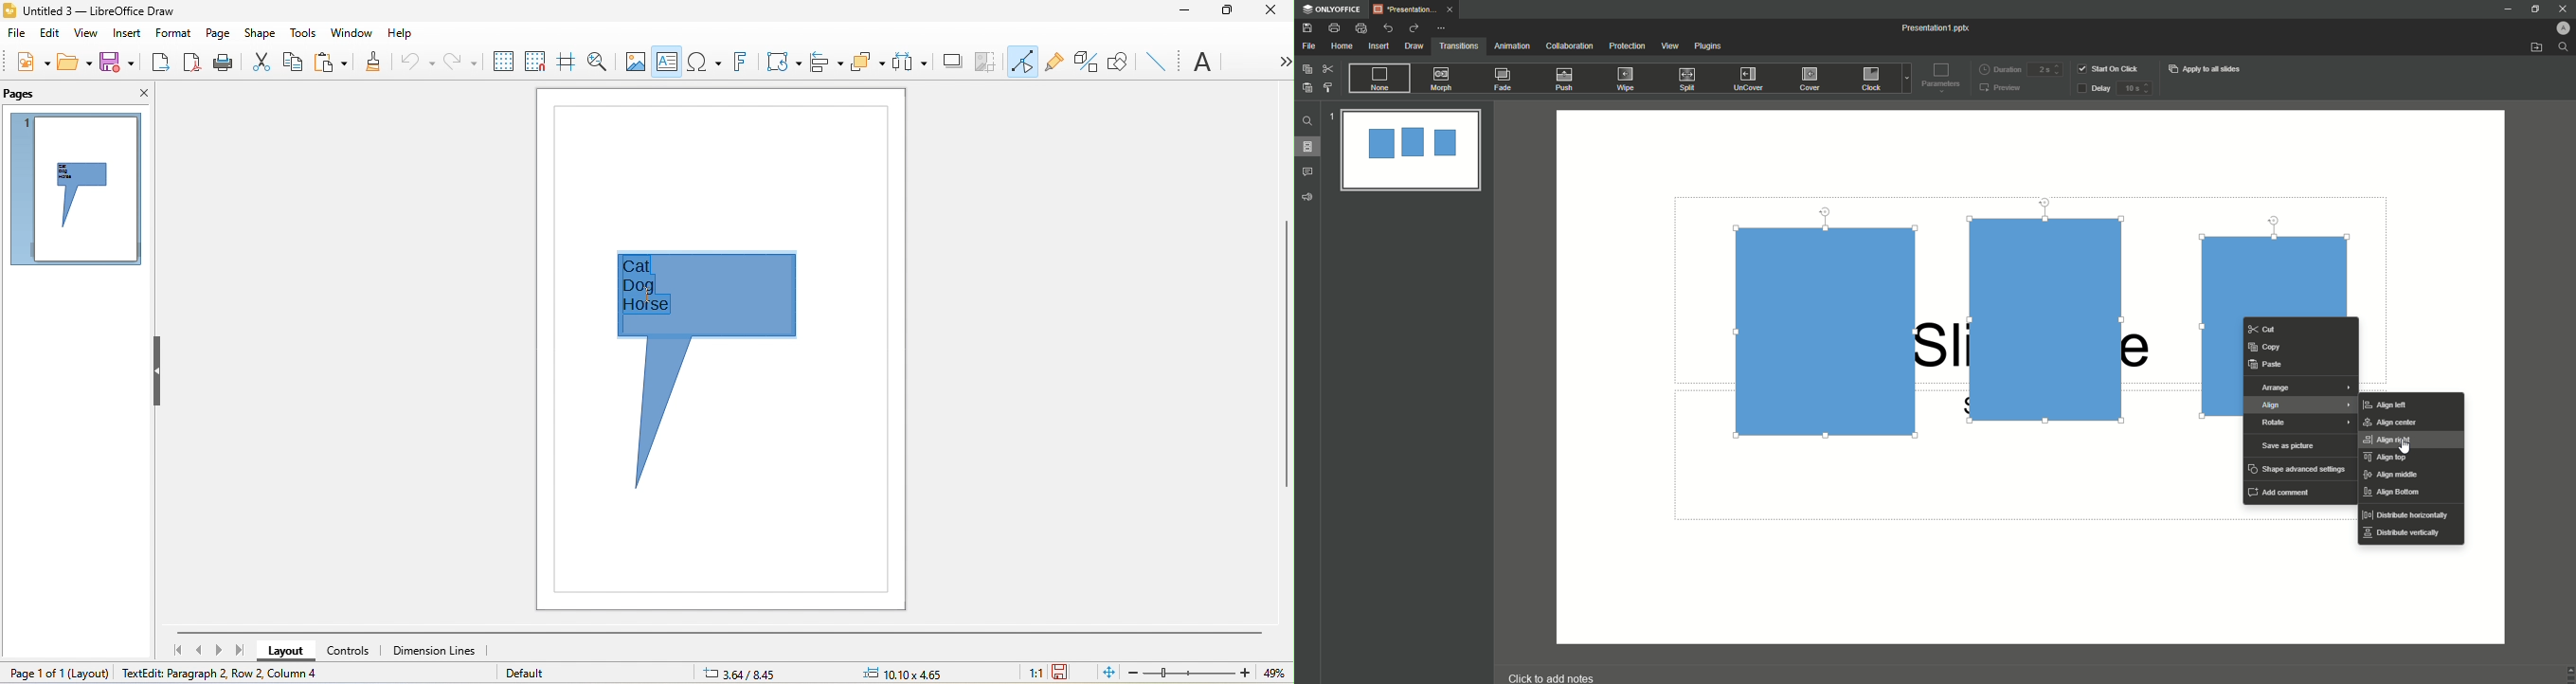 The image size is (2576, 700). What do you see at coordinates (180, 650) in the screenshot?
I see `first page` at bounding box center [180, 650].